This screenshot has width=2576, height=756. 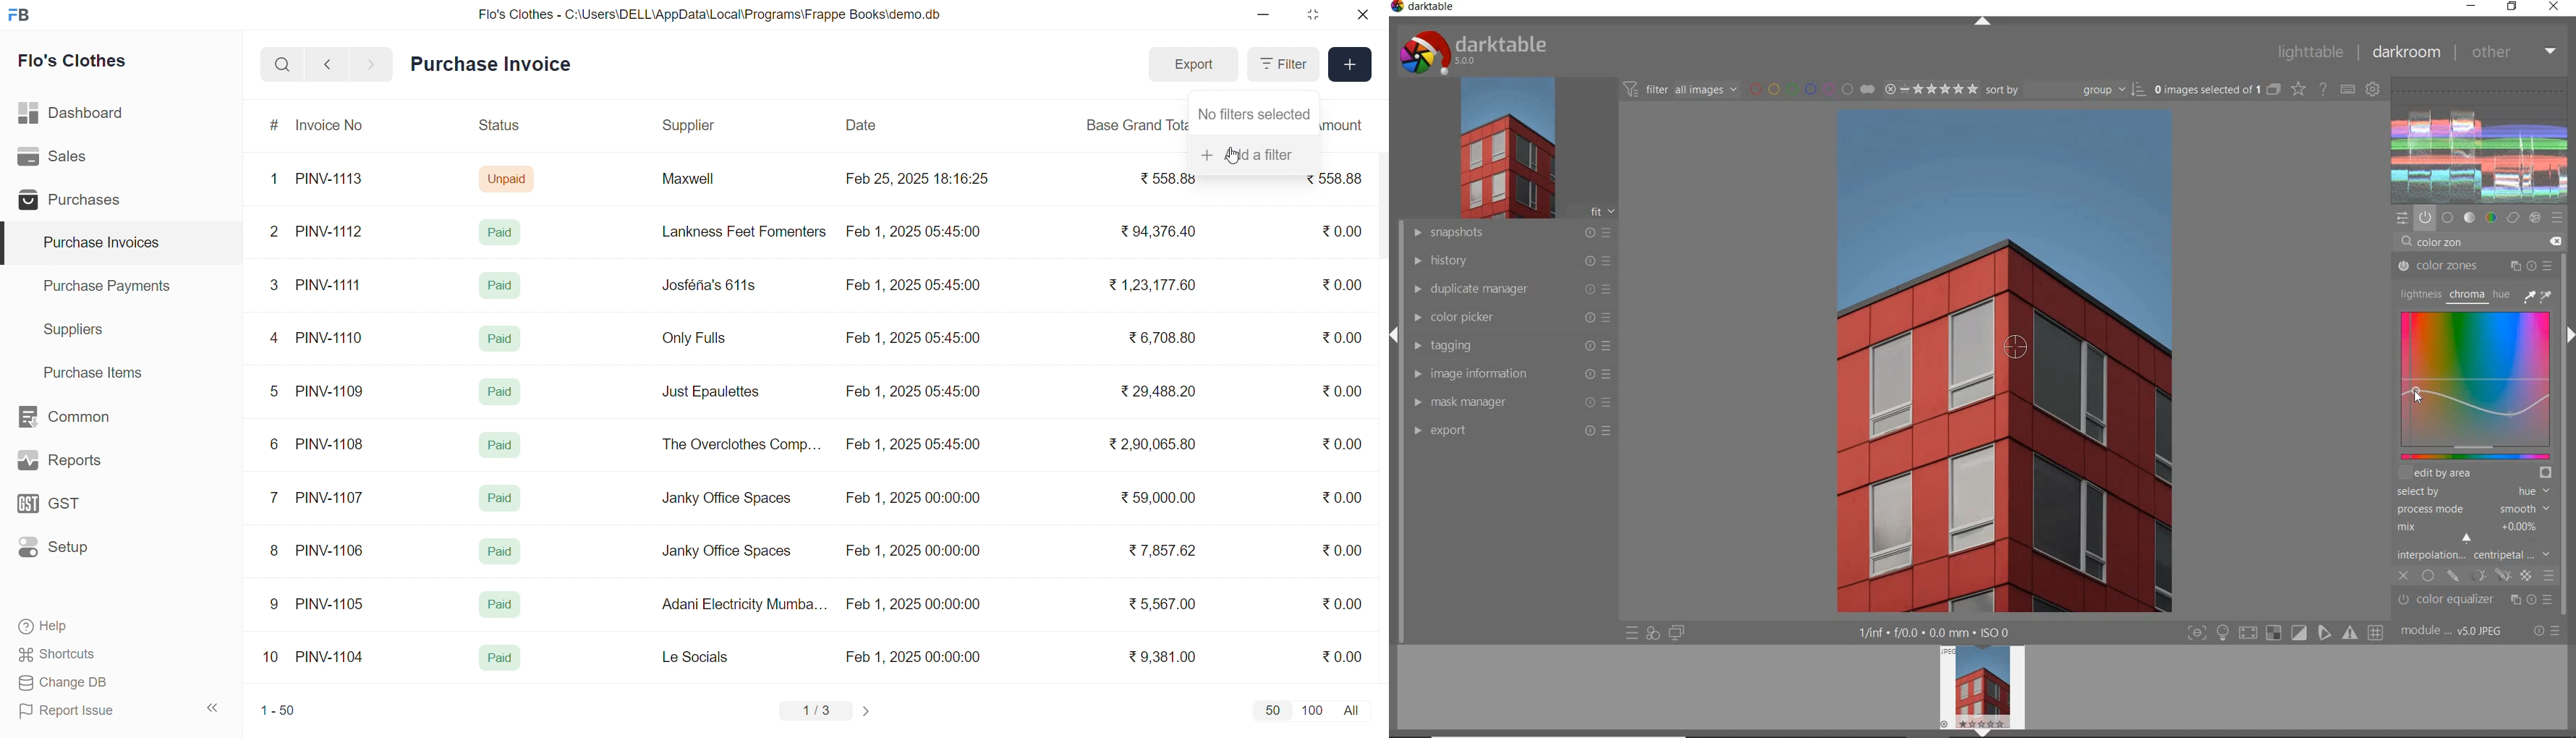 What do you see at coordinates (1334, 391) in the screenshot?
I see `₹0.00` at bounding box center [1334, 391].